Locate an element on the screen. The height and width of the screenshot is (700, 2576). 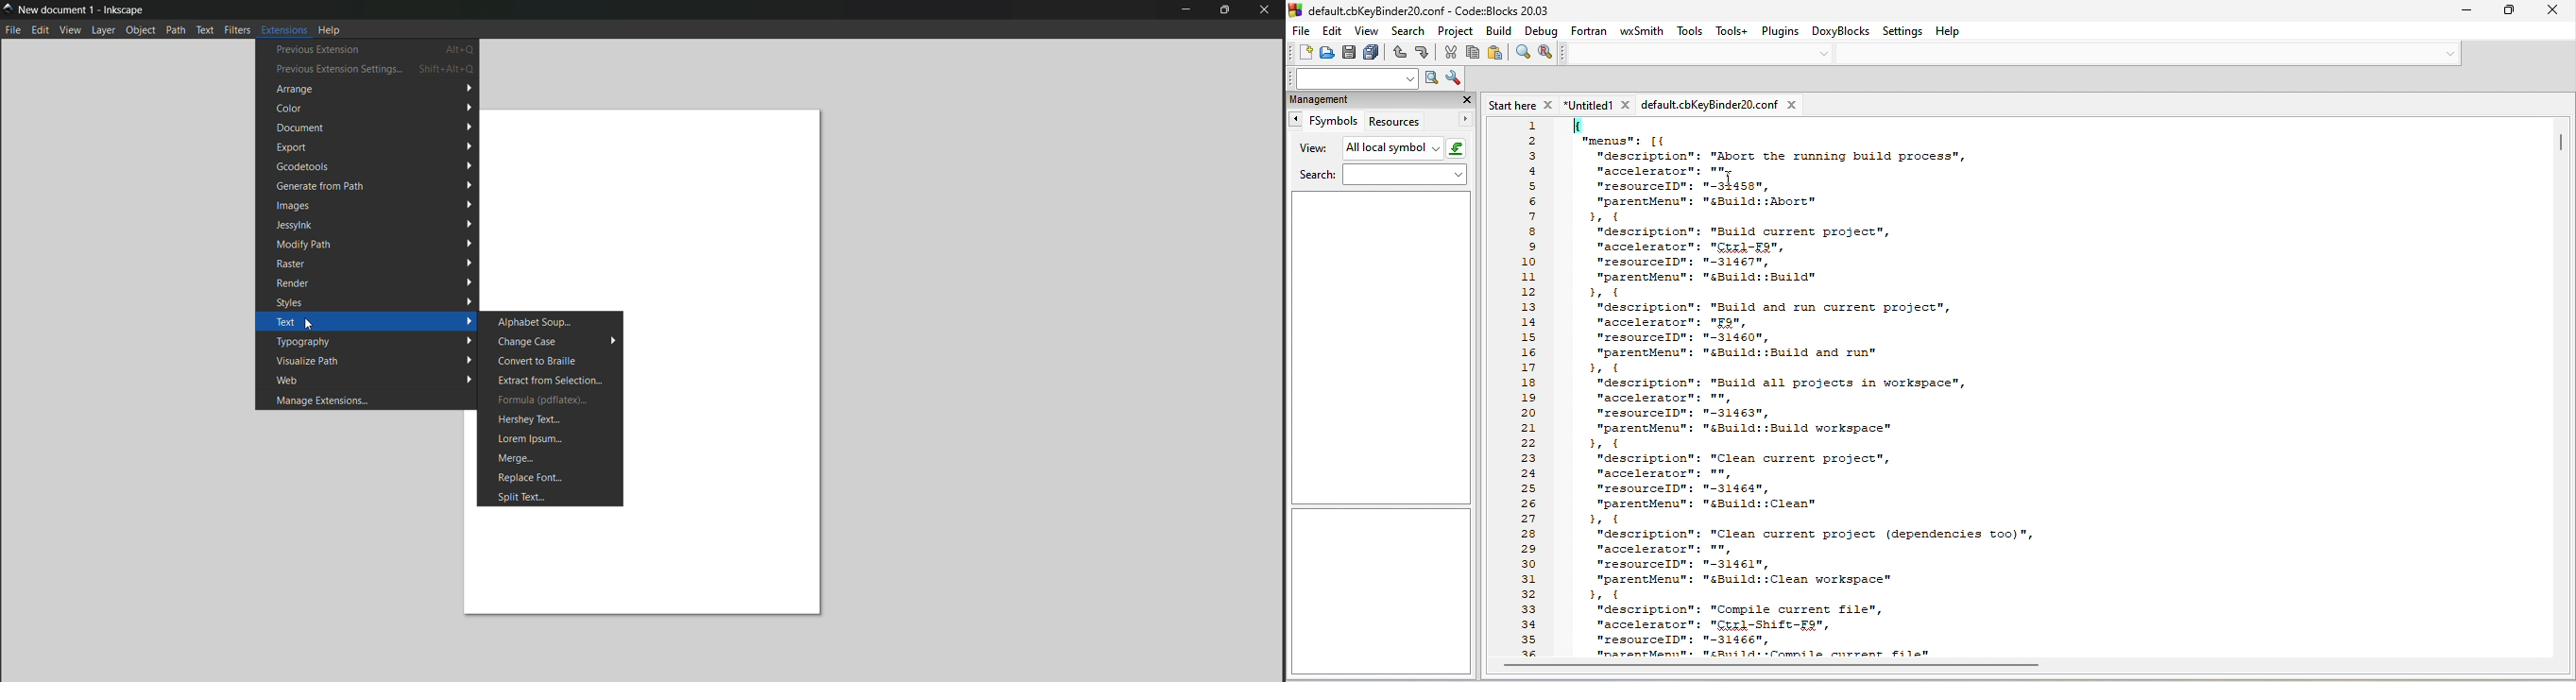
plugins is located at coordinates (1783, 33).